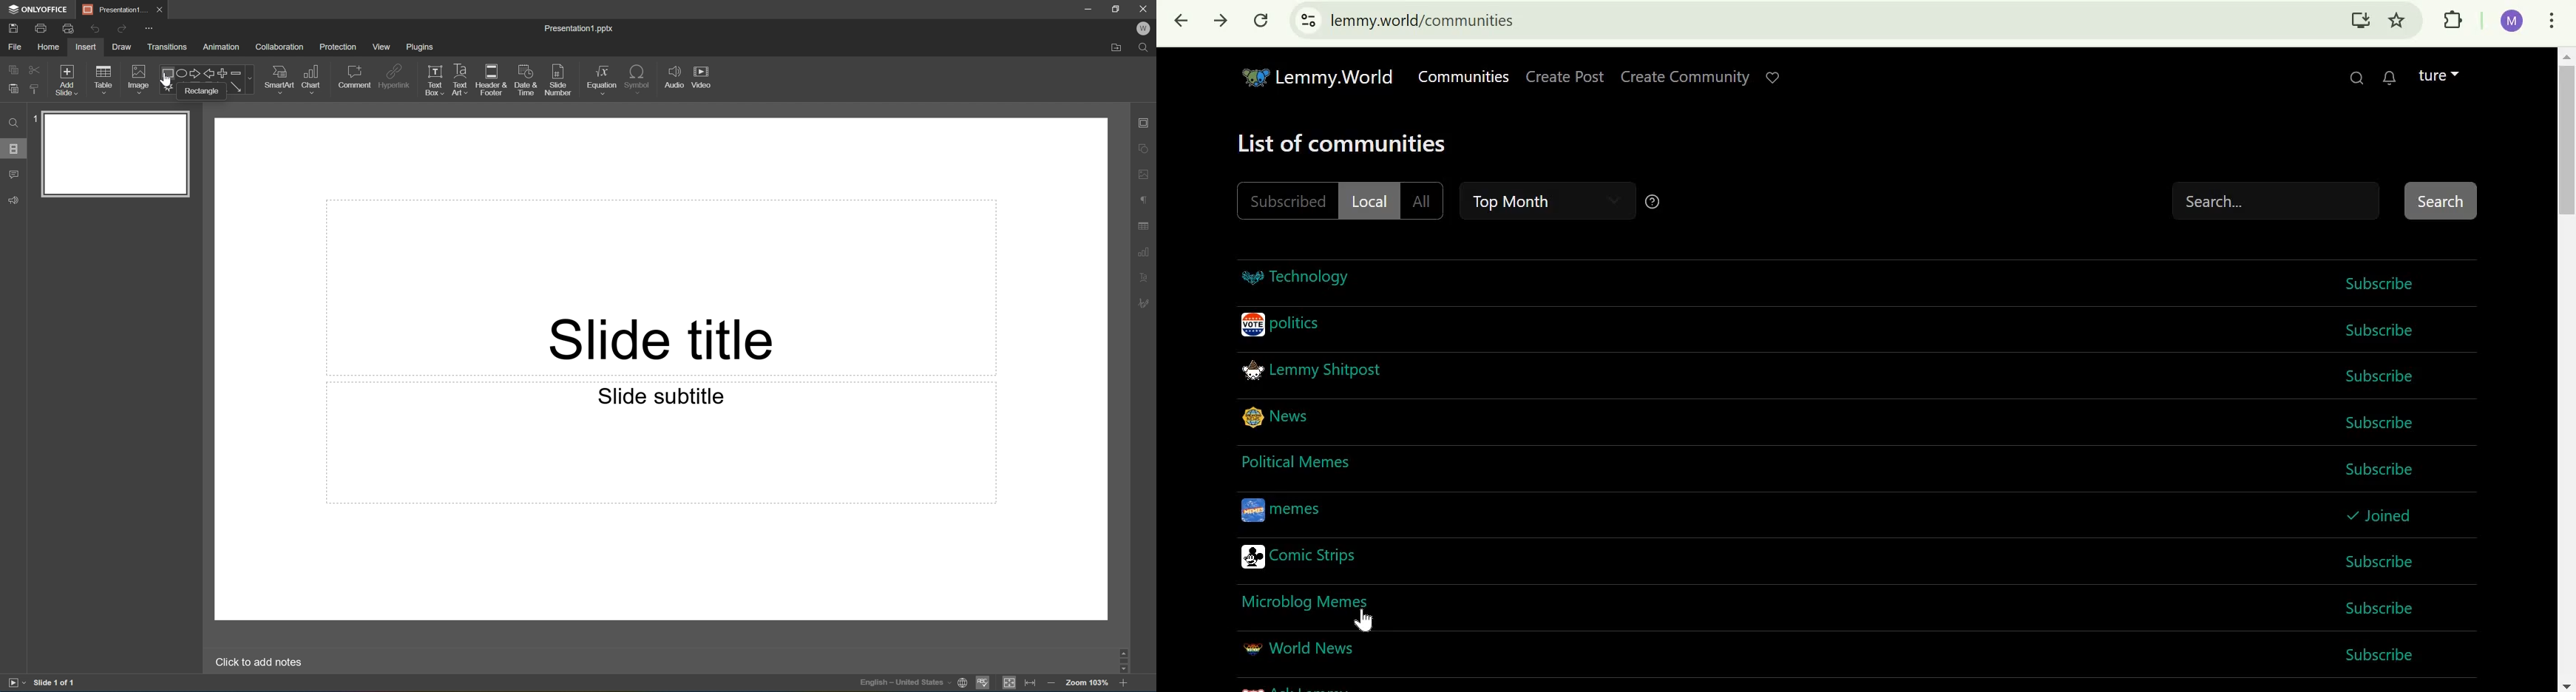  What do you see at coordinates (95, 29) in the screenshot?
I see `Undo` at bounding box center [95, 29].